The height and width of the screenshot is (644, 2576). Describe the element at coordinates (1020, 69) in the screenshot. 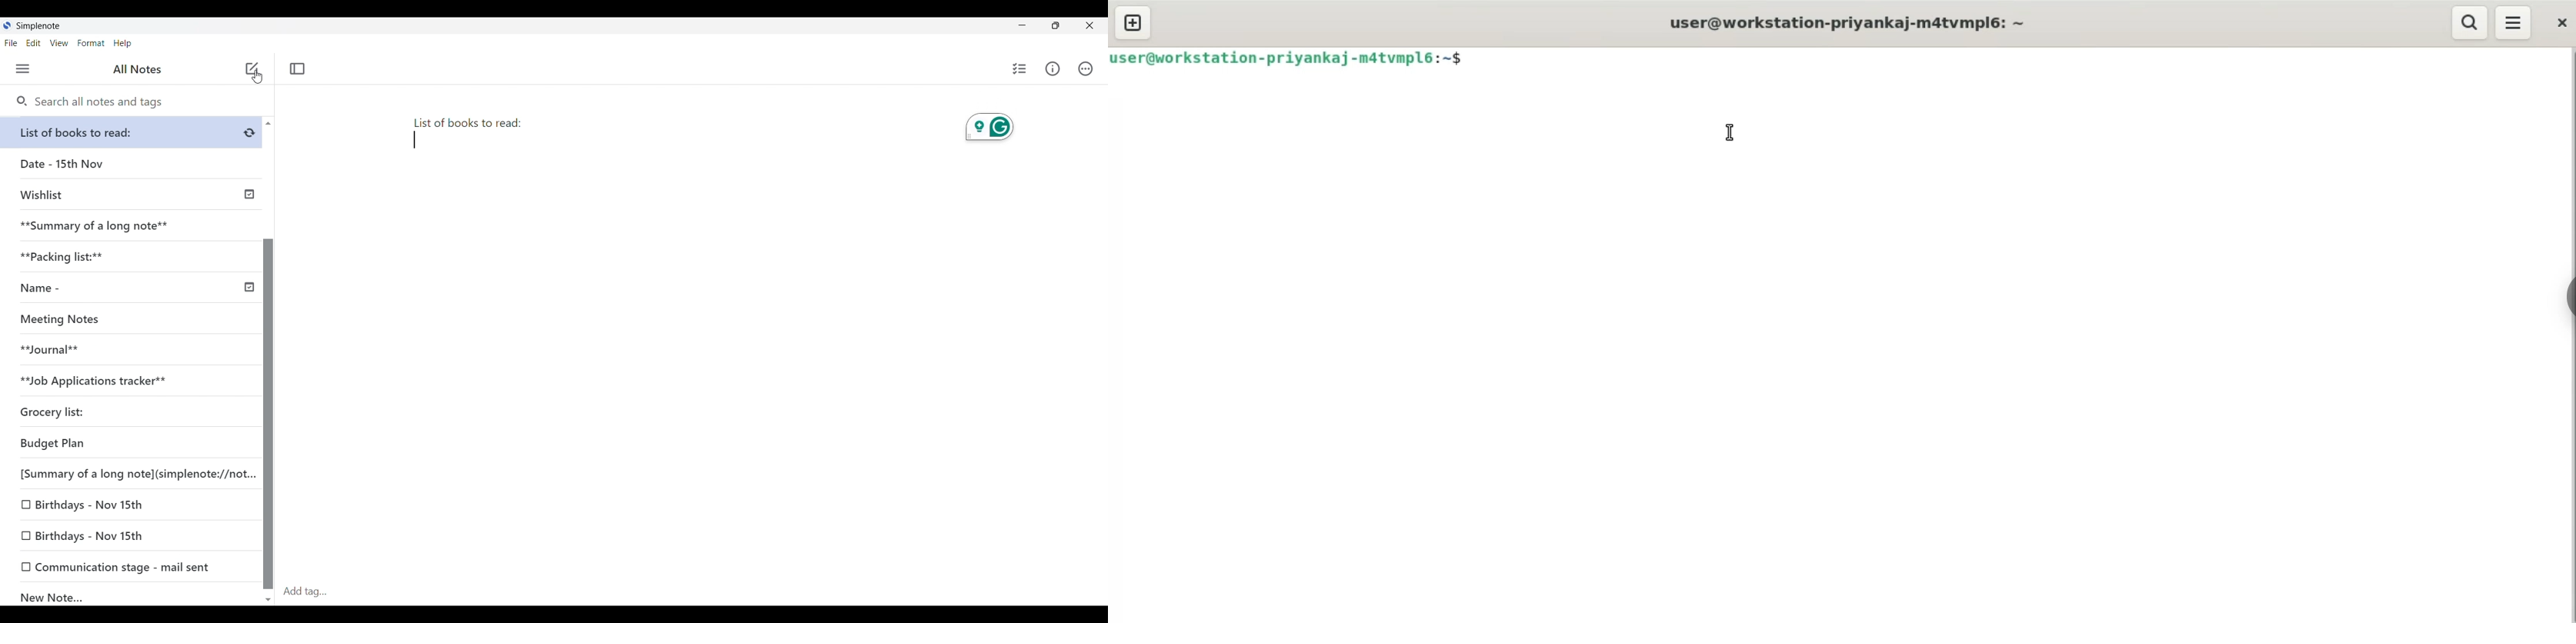

I see `Insert checklist` at that location.